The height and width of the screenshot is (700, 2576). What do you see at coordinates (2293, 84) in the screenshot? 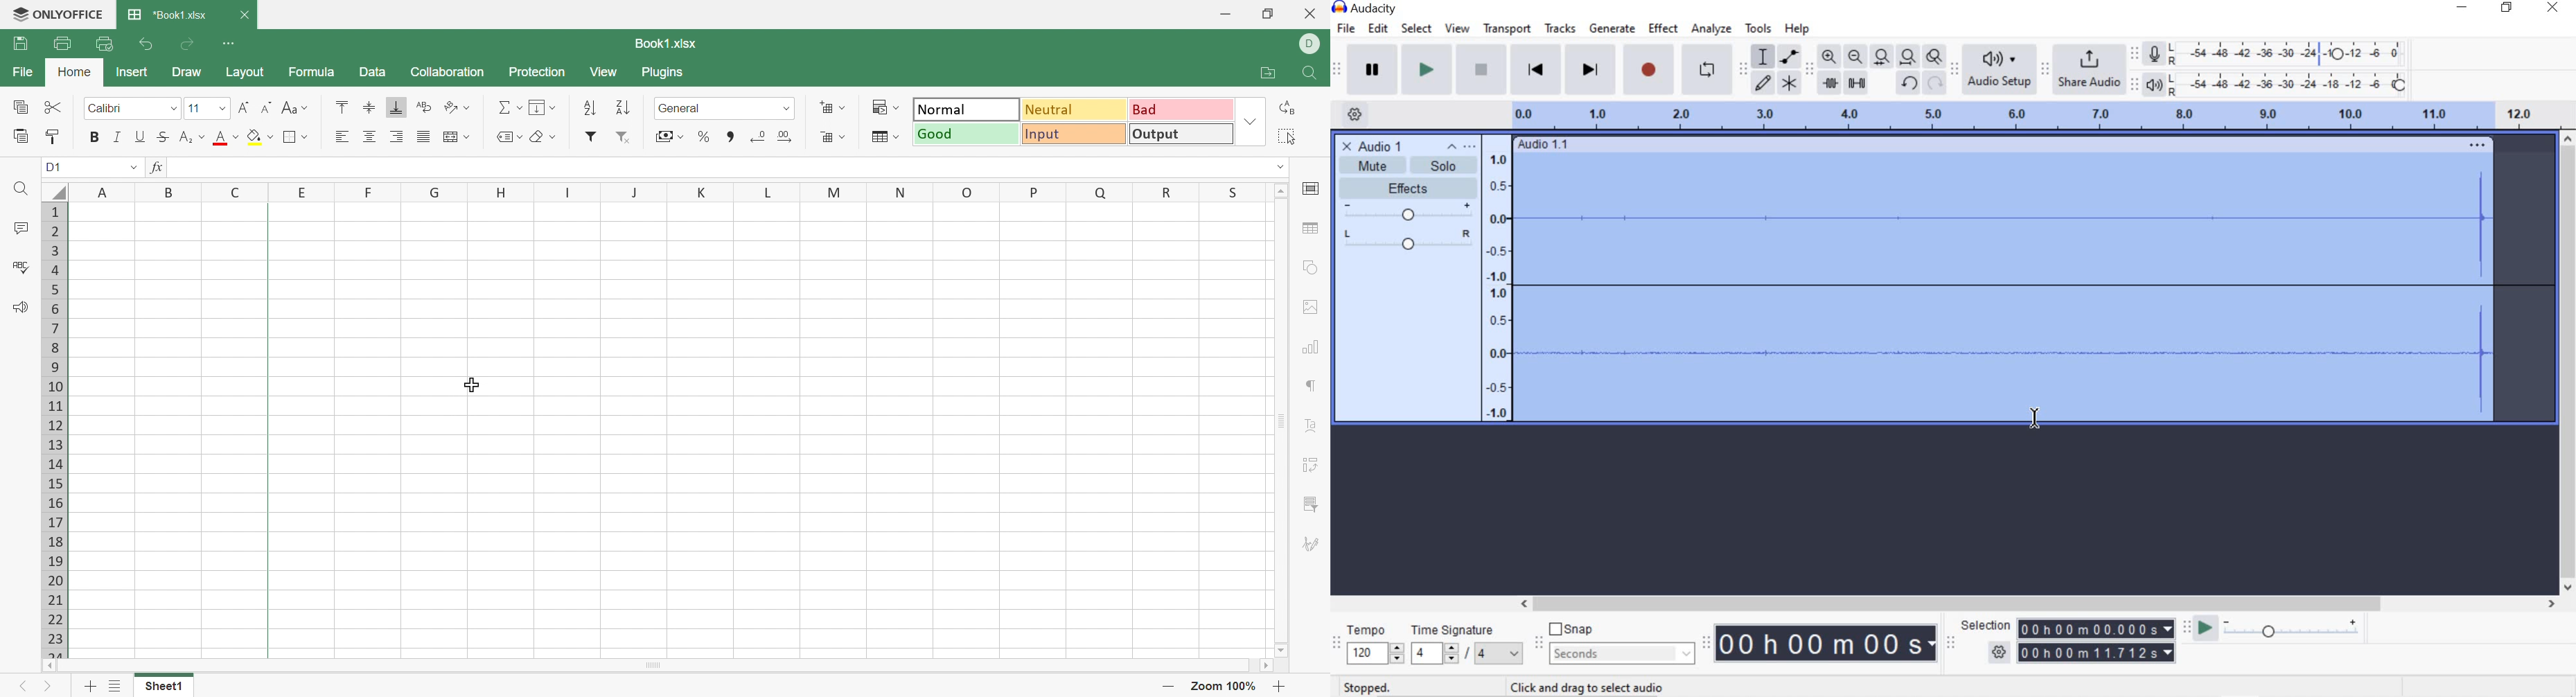
I see `Playback level` at bounding box center [2293, 84].